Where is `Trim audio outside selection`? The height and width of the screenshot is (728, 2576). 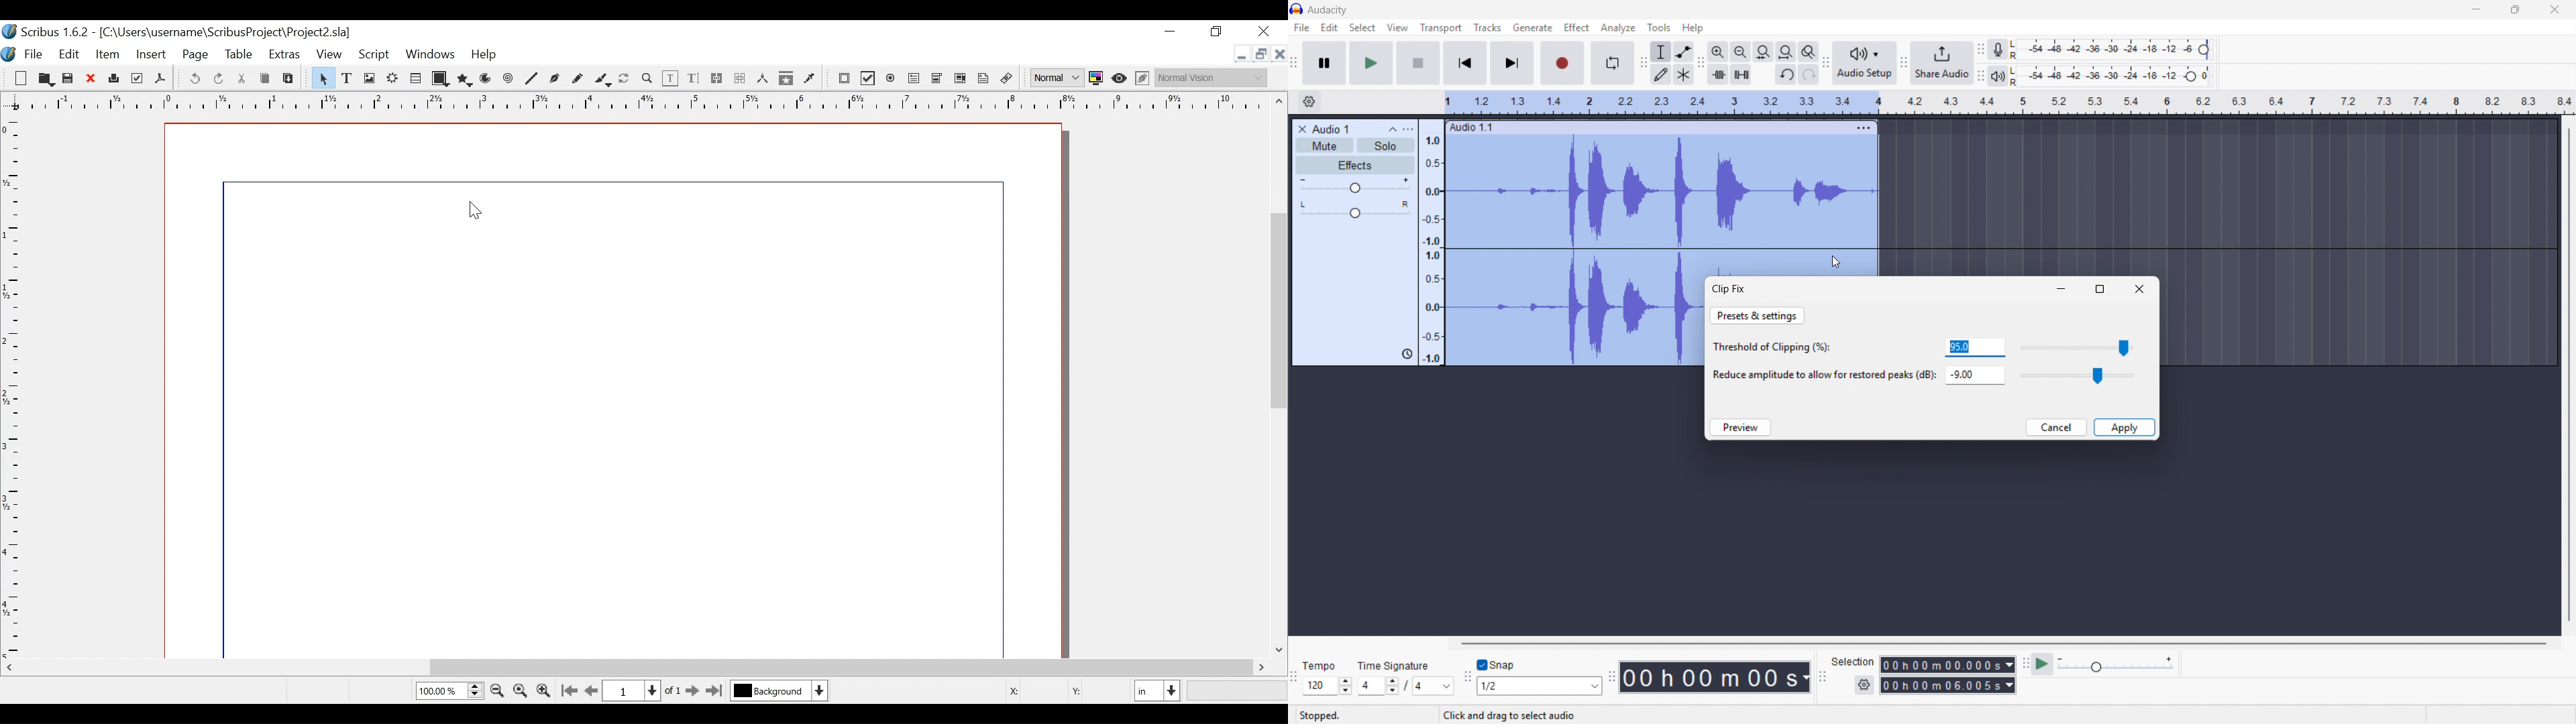 Trim audio outside selection is located at coordinates (1718, 74).